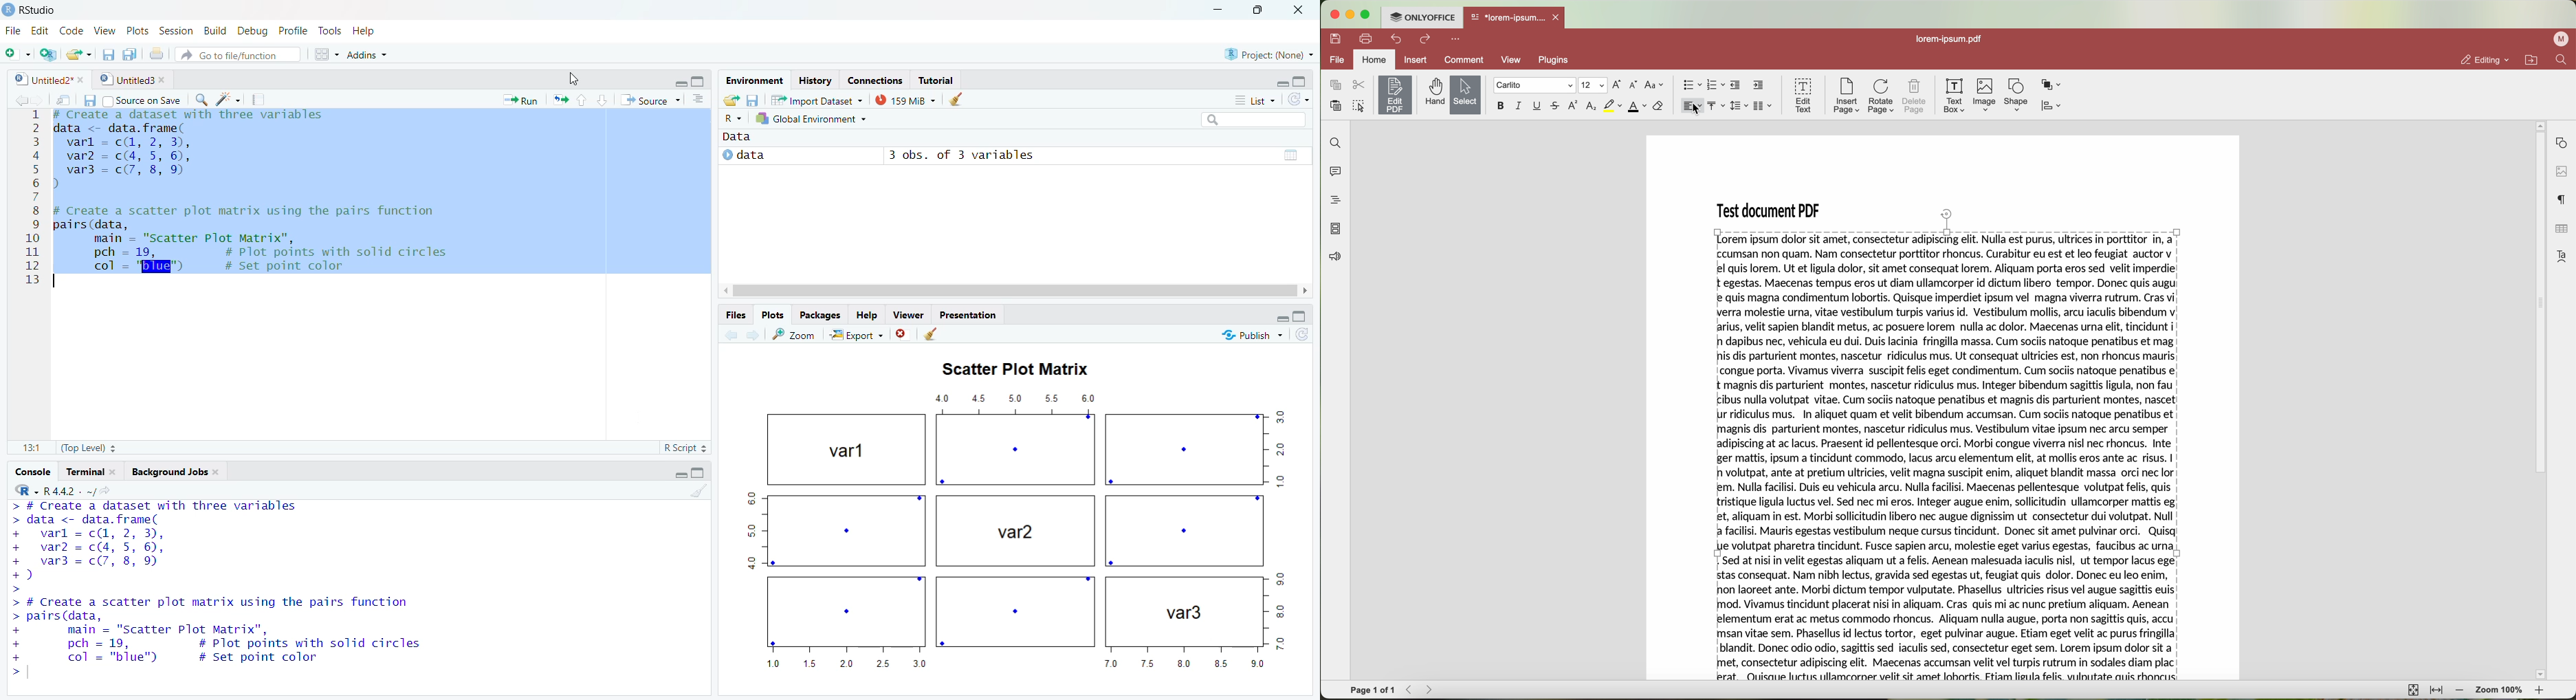 Image resolution: width=2576 pixels, height=700 pixels. I want to click on home, so click(1374, 59).